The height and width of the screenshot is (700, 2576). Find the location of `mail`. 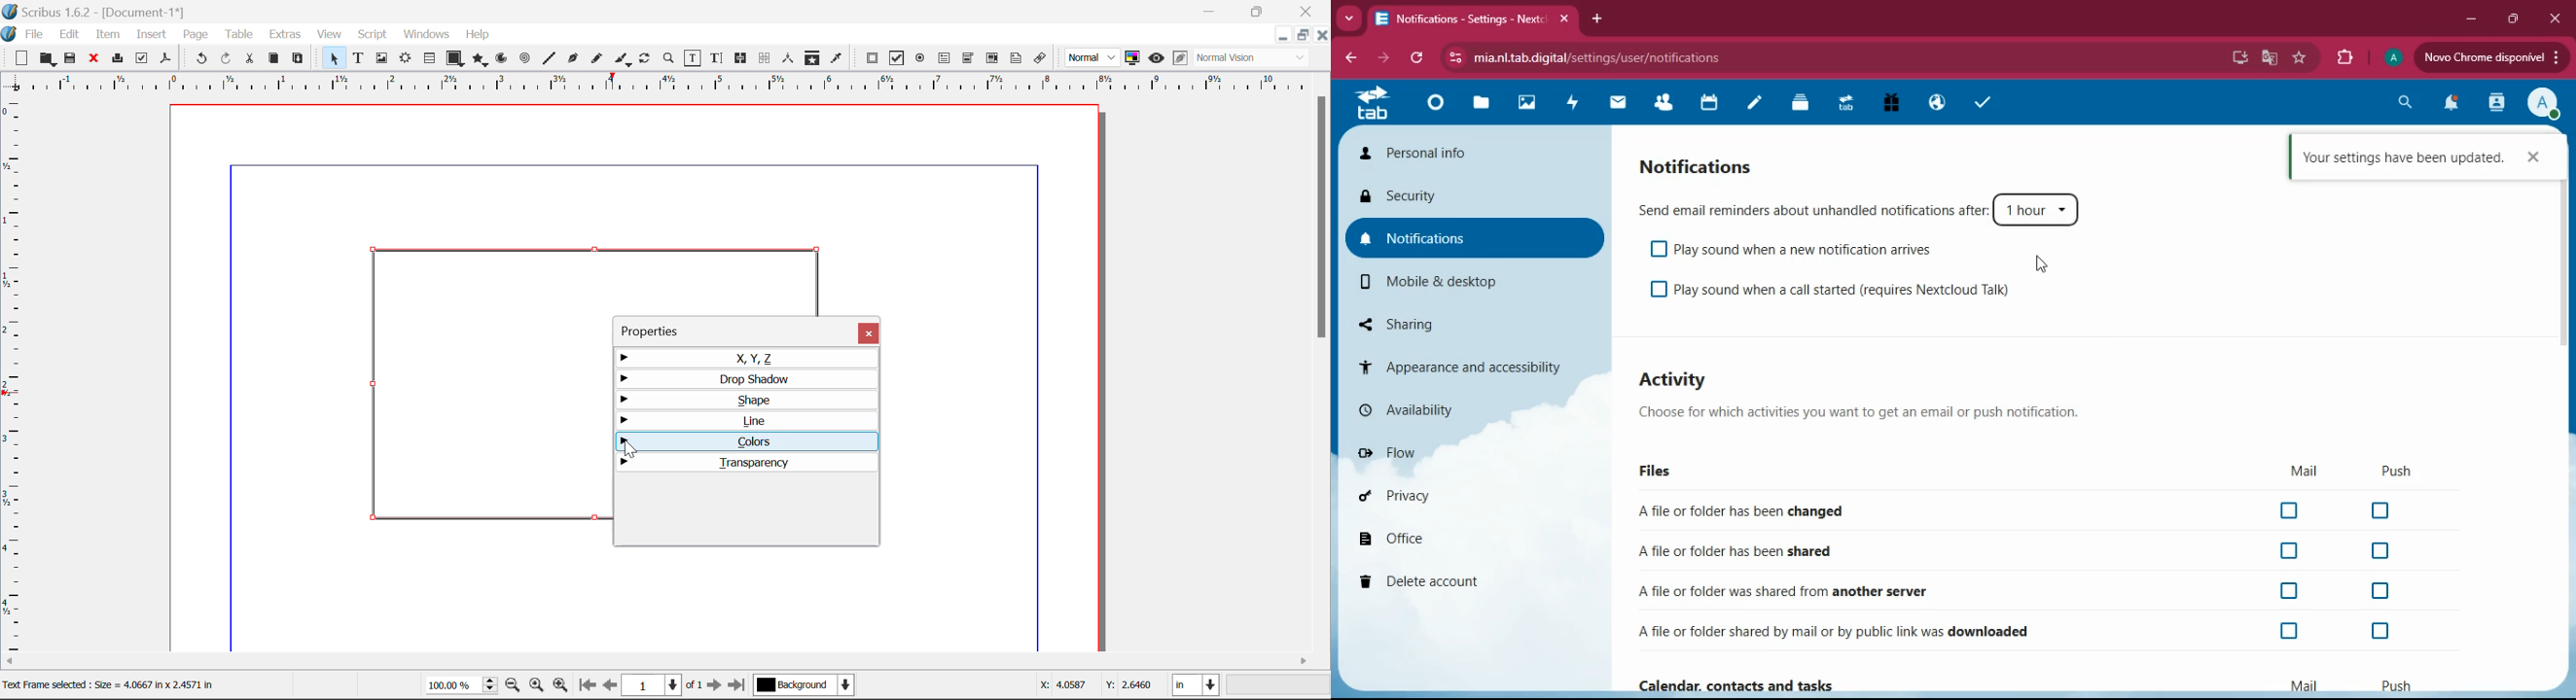

mail is located at coordinates (2296, 472).